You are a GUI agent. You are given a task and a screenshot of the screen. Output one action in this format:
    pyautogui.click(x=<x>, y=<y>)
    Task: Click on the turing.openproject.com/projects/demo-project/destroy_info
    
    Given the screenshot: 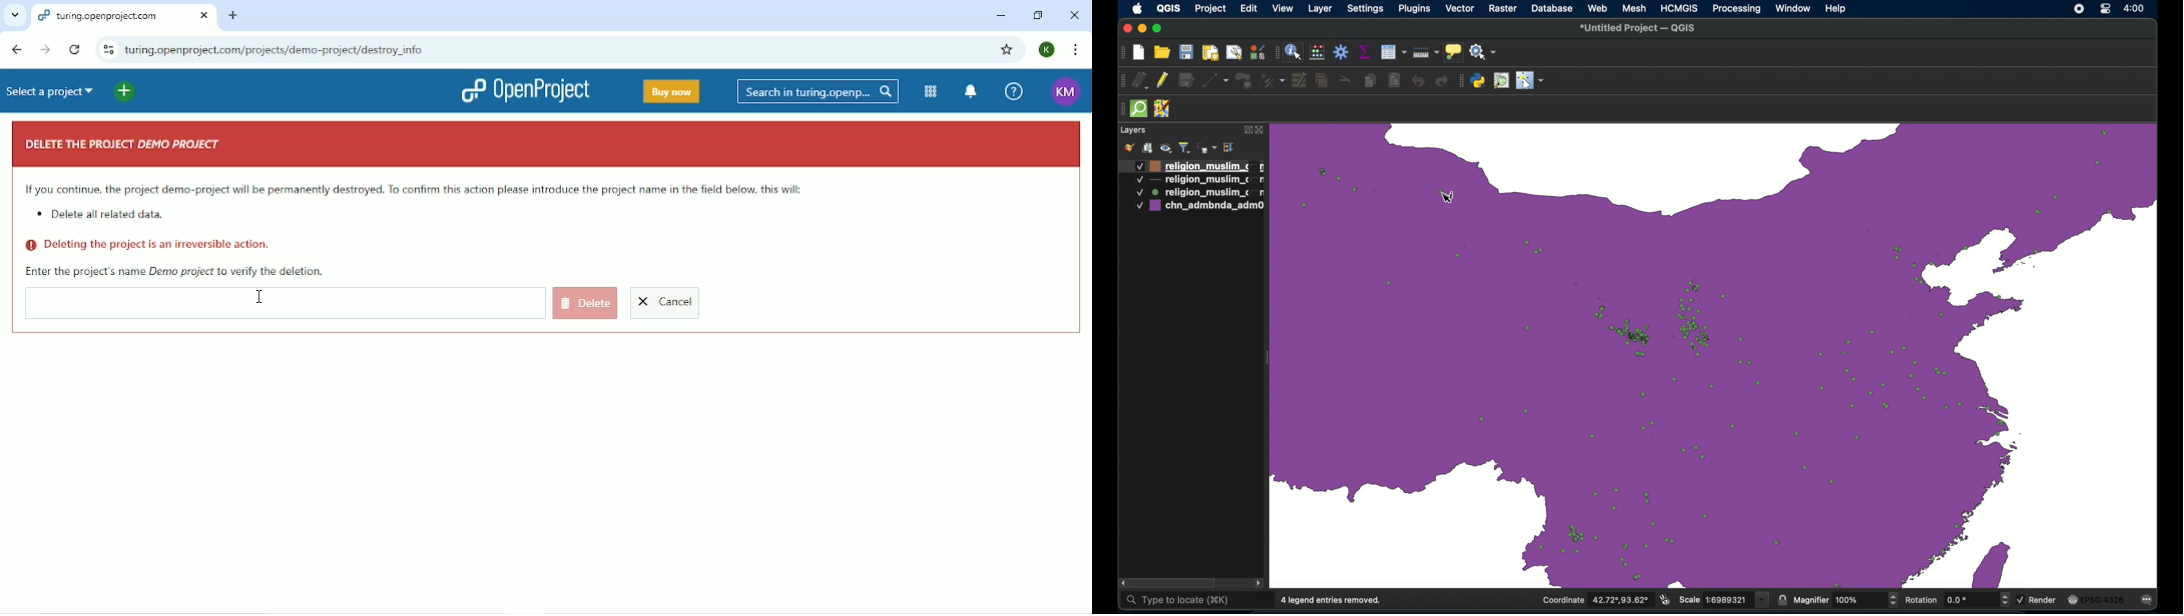 What is the action you would take?
    pyautogui.click(x=312, y=49)
    